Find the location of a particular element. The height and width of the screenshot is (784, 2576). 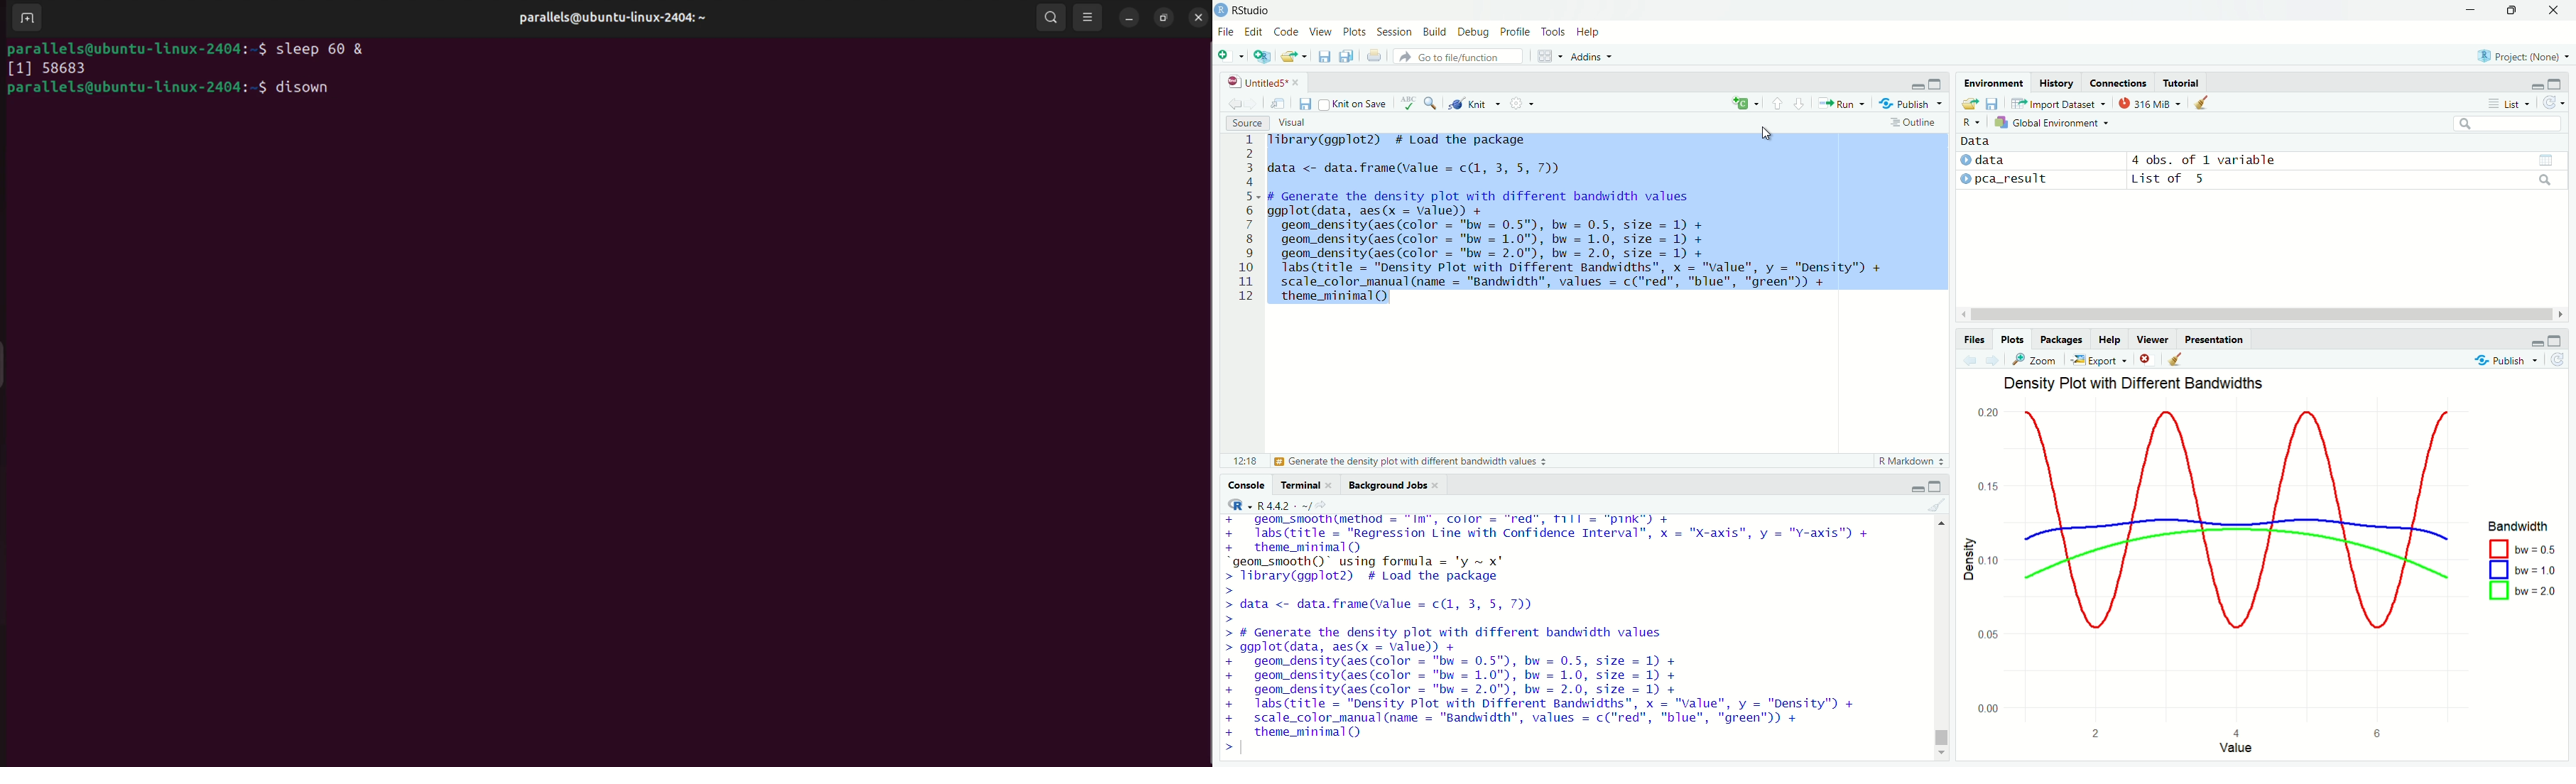

insert a new code/chunk is located at coordinates (1745, 103).